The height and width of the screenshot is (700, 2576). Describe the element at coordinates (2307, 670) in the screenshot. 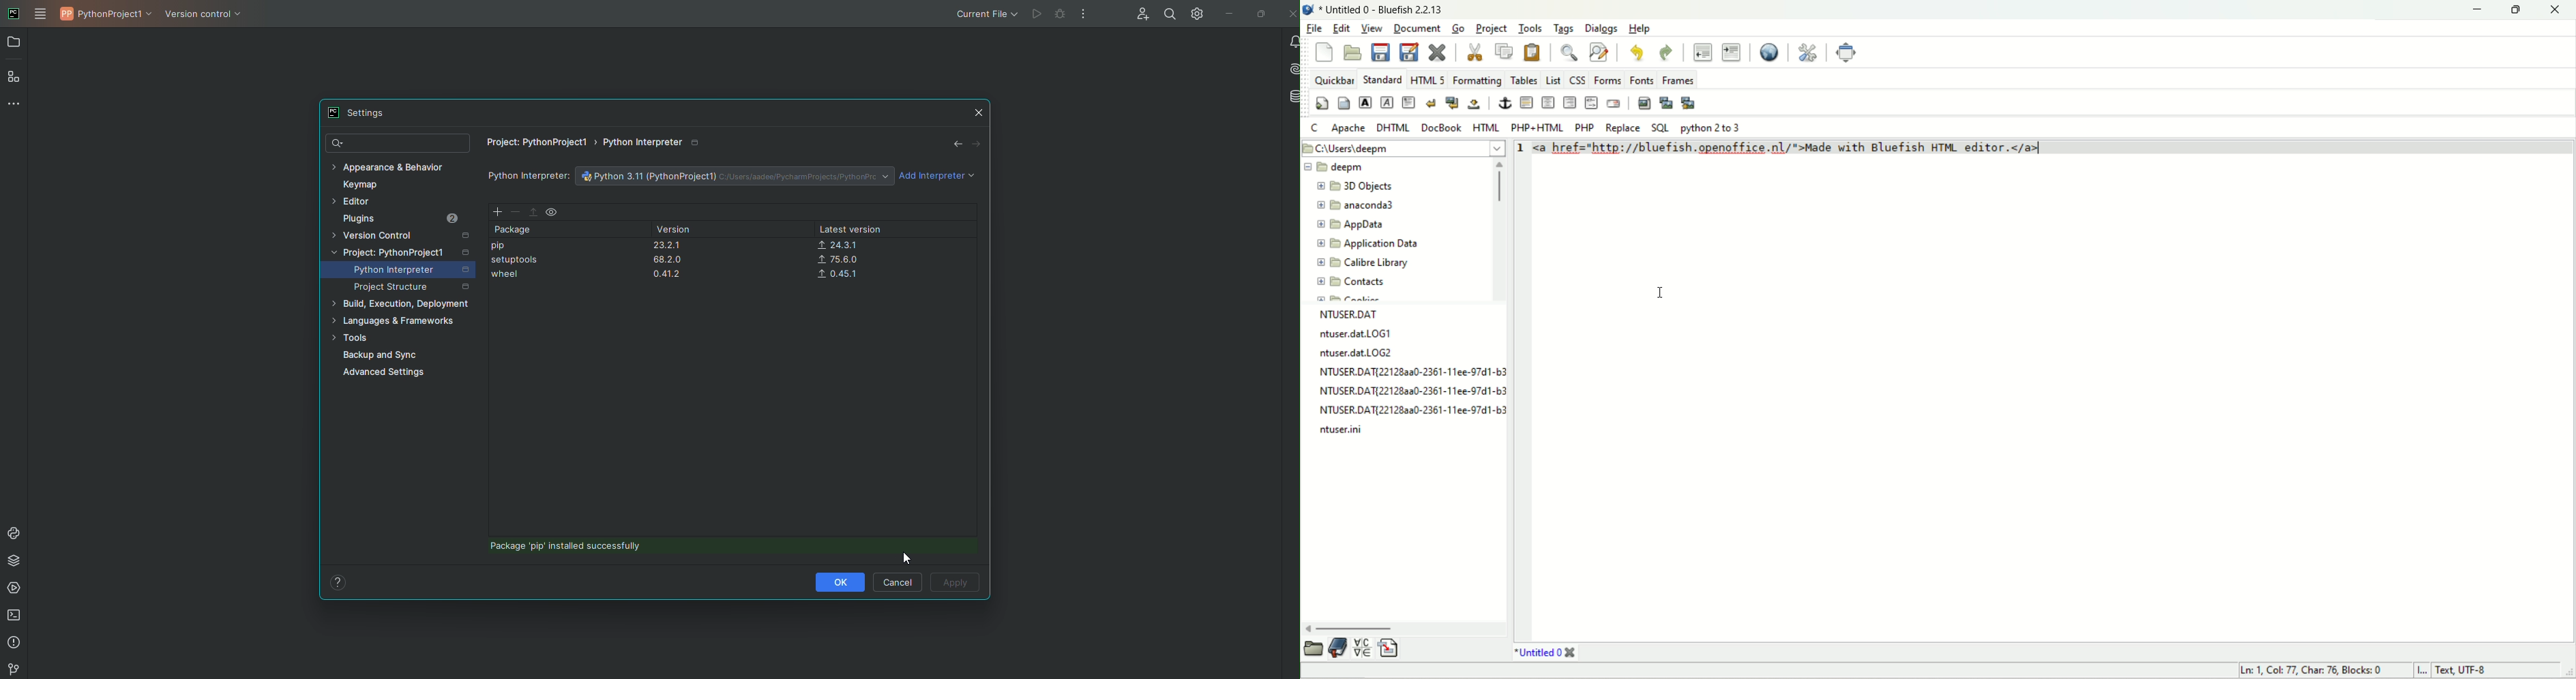

I see `ln, col, char, blocks` at that location.